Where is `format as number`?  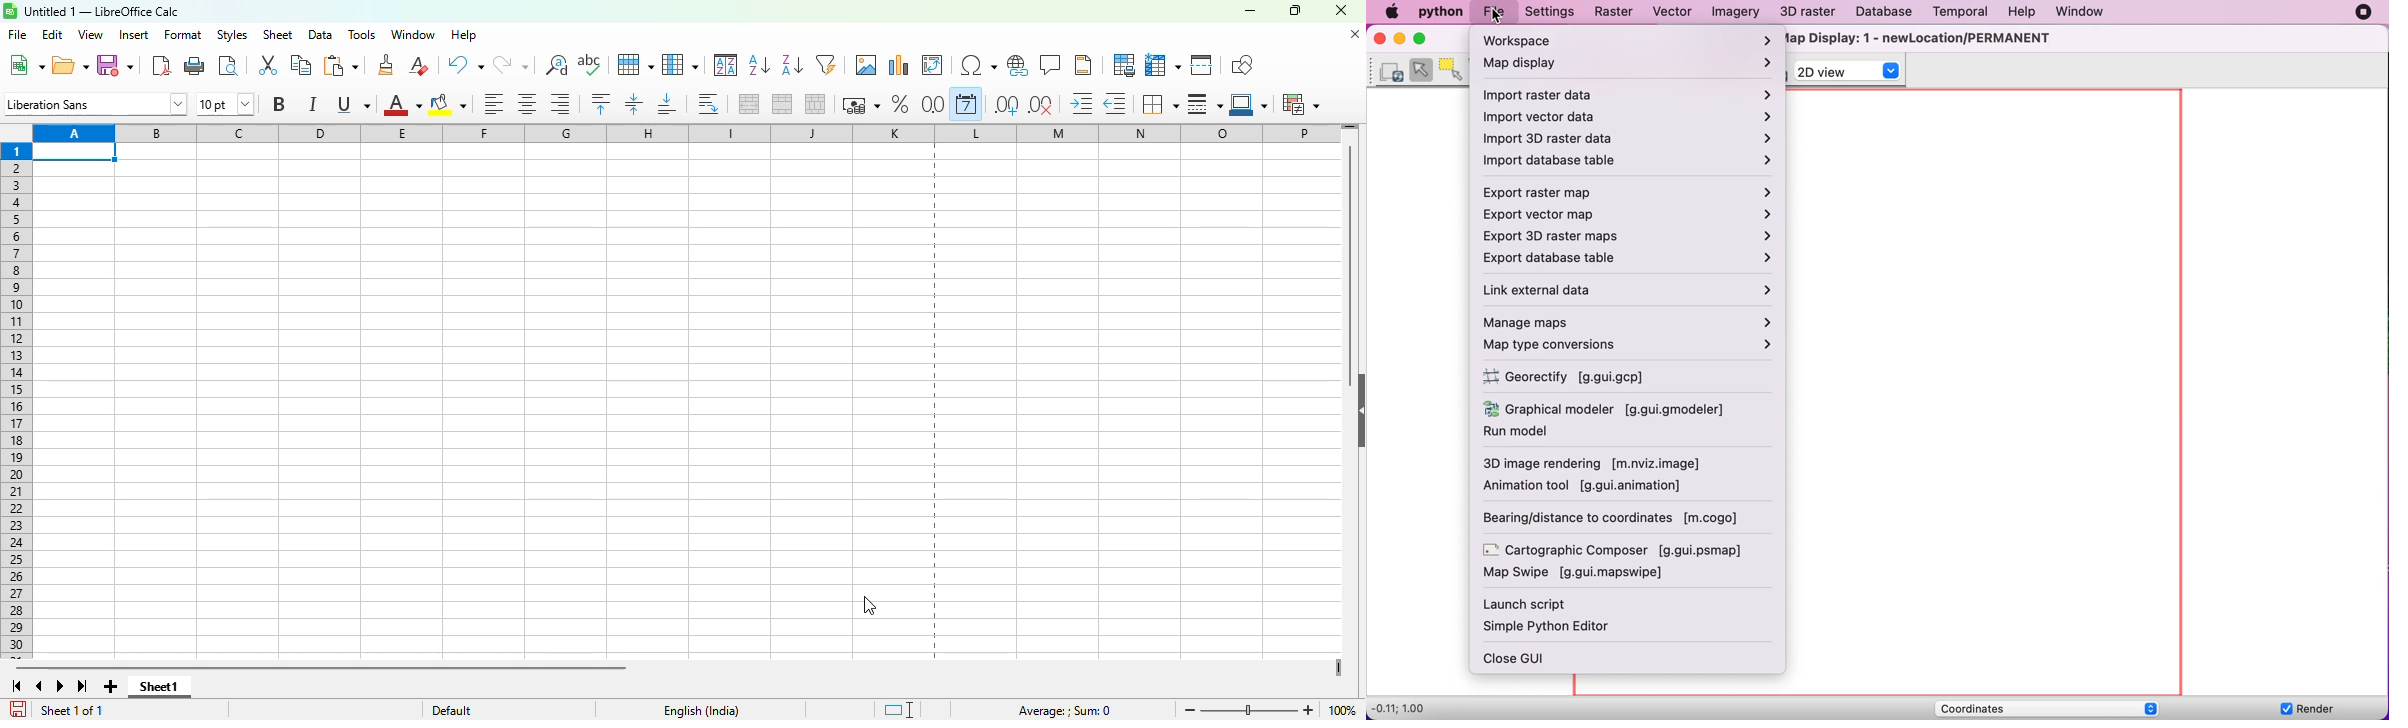 format as number is located at coordinates (934, 103).